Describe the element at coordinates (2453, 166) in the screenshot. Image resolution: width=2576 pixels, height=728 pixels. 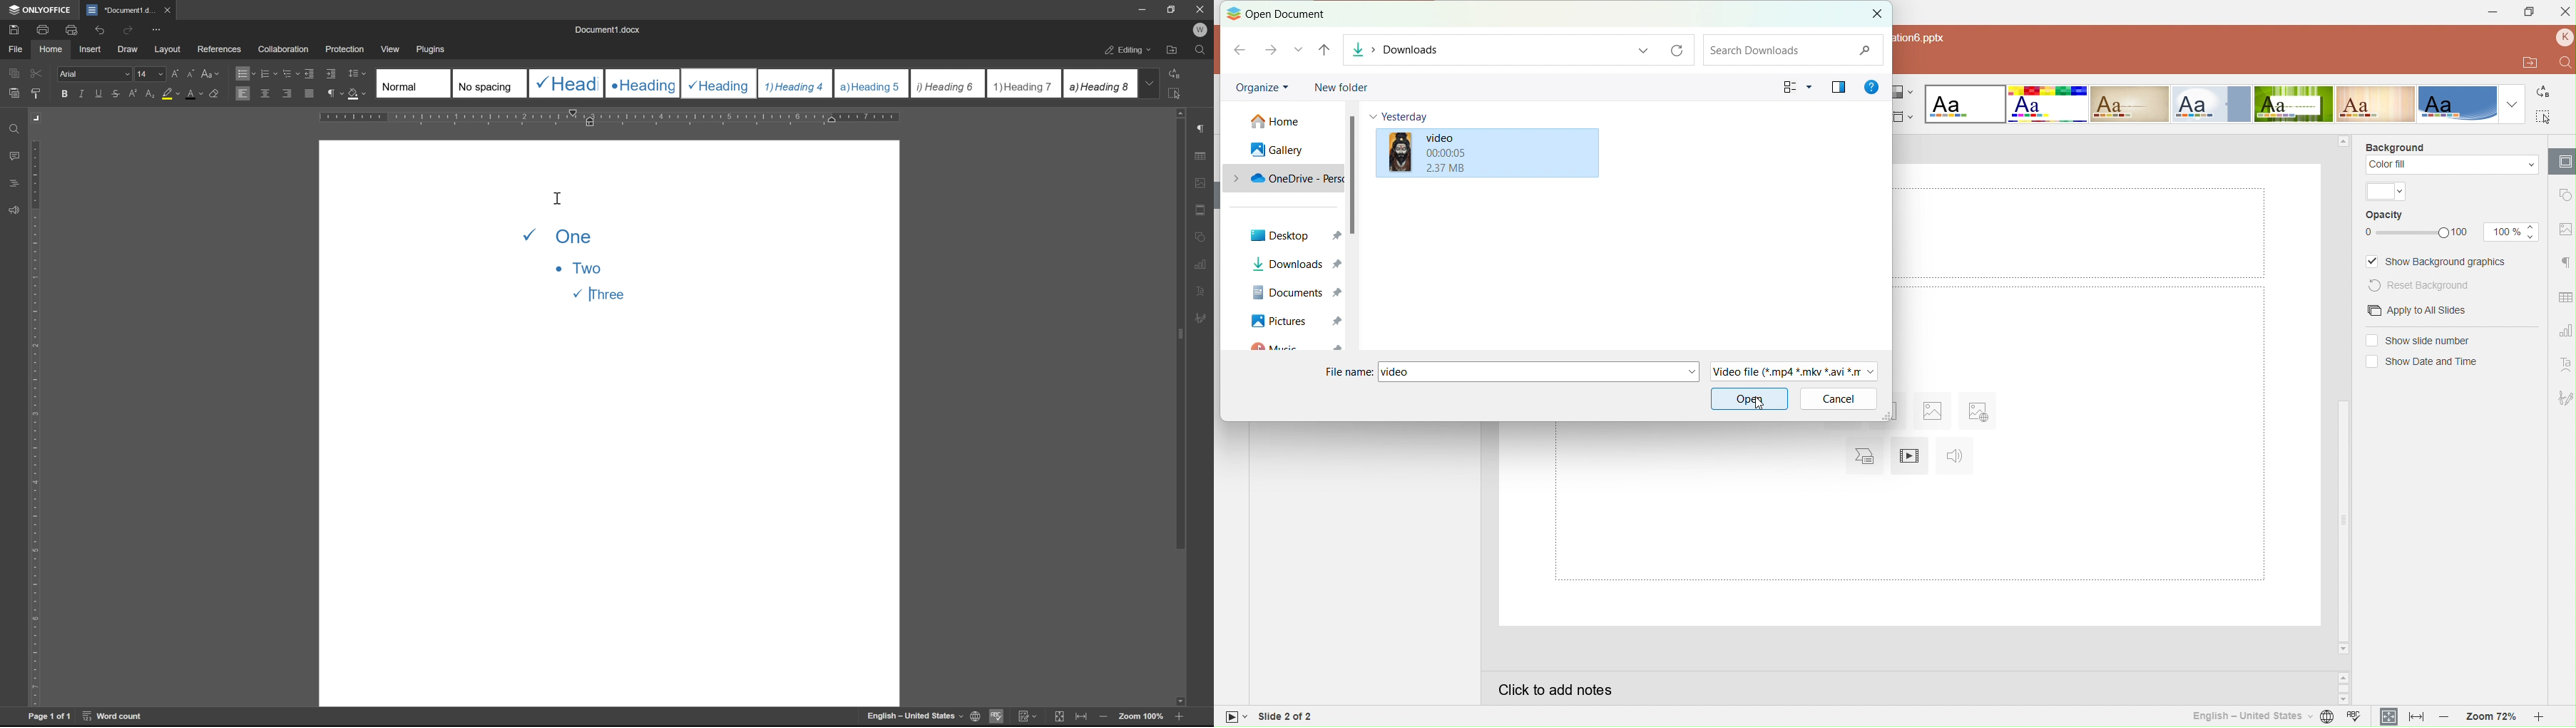
I see `Color fill` at that location.